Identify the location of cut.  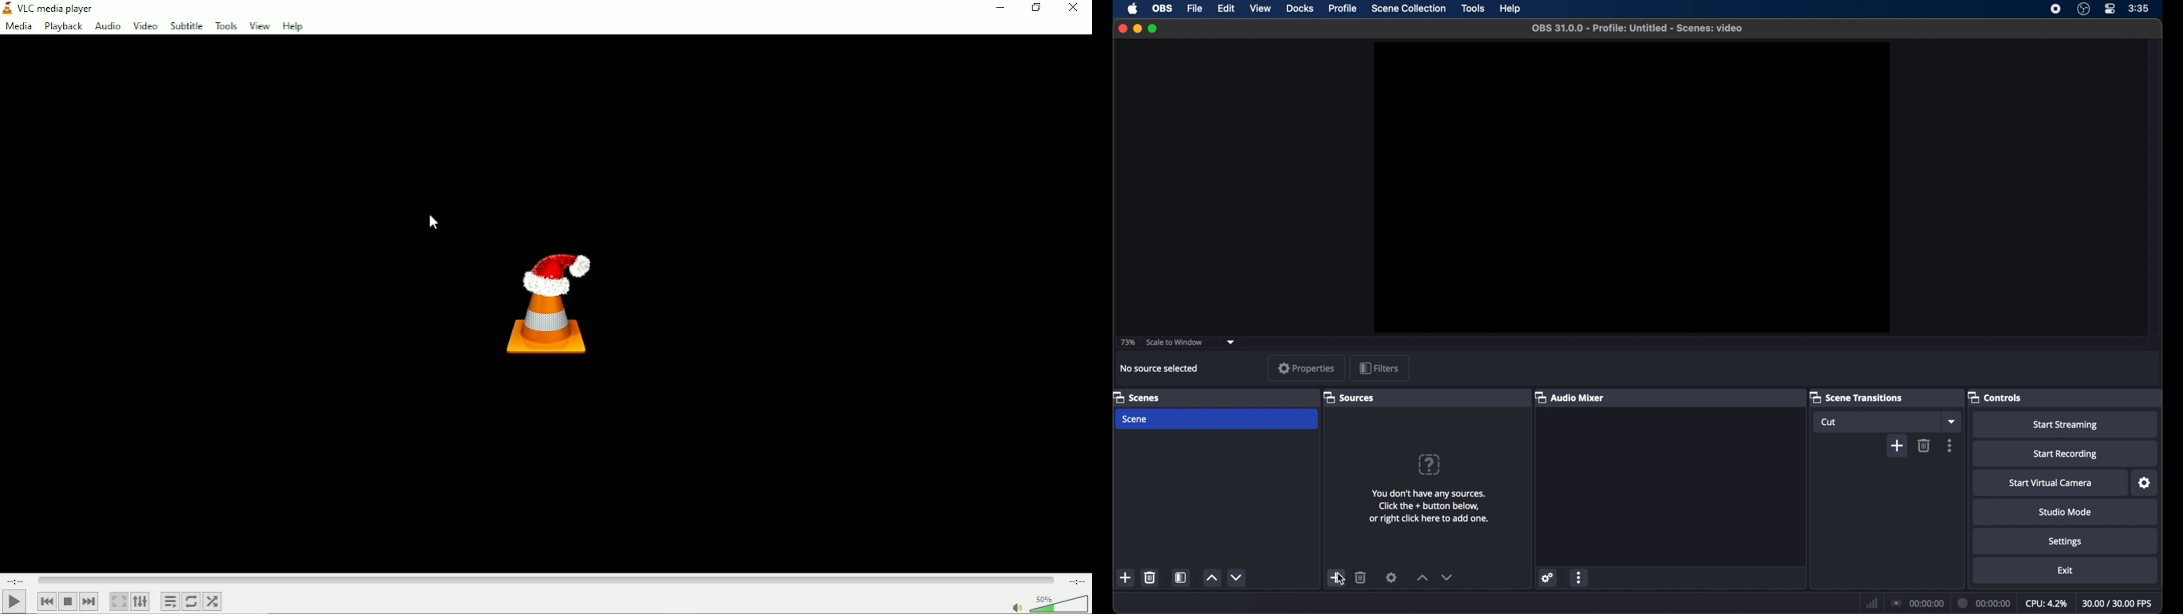
(1829, 422).